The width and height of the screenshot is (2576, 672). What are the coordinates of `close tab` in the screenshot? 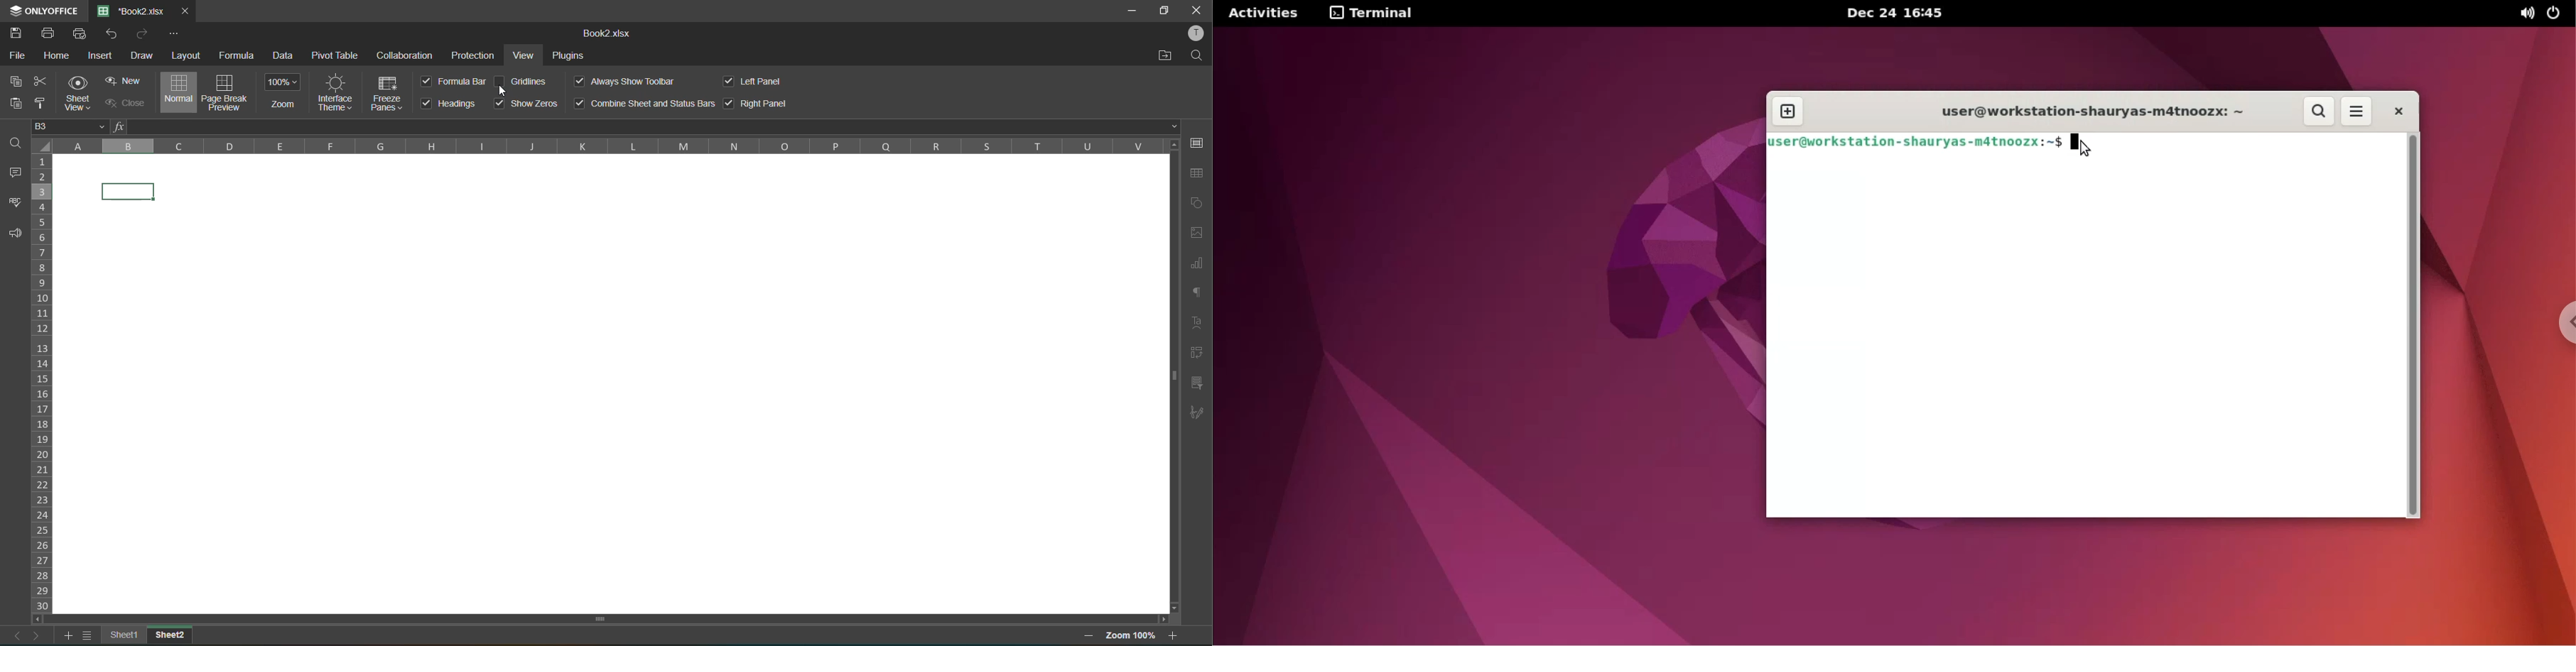 It's located at (183, 10).